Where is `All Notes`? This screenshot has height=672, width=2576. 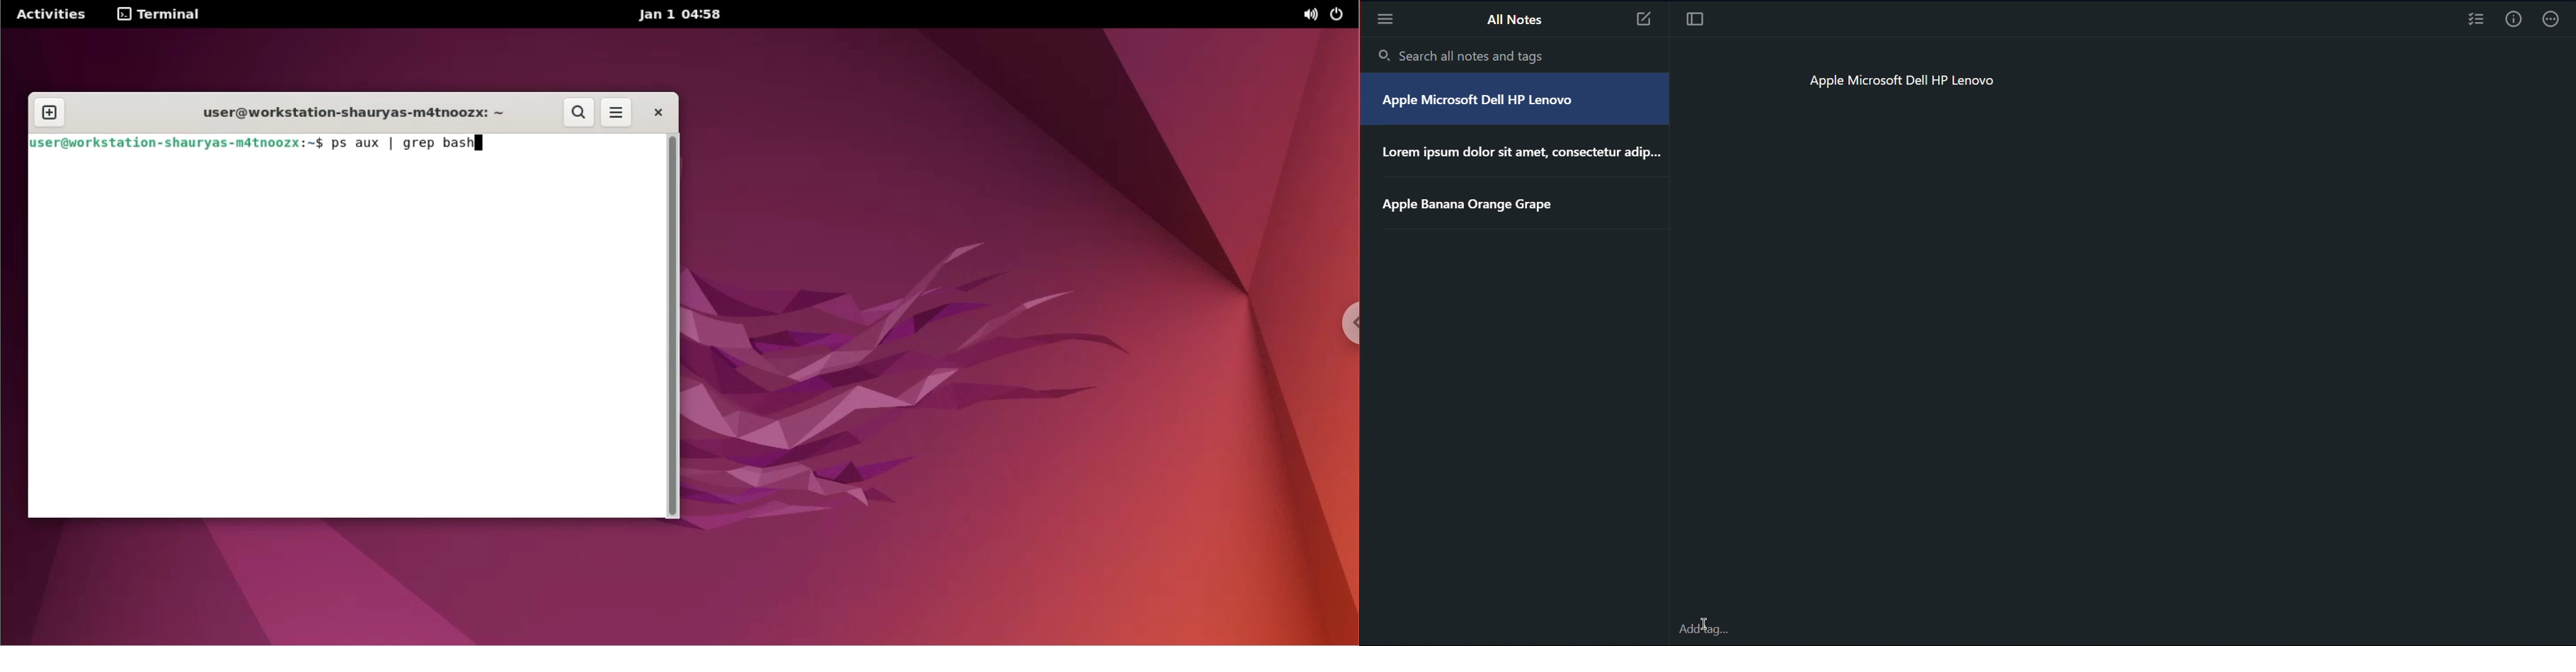 All Notes is located at coordinates (1514, 18).